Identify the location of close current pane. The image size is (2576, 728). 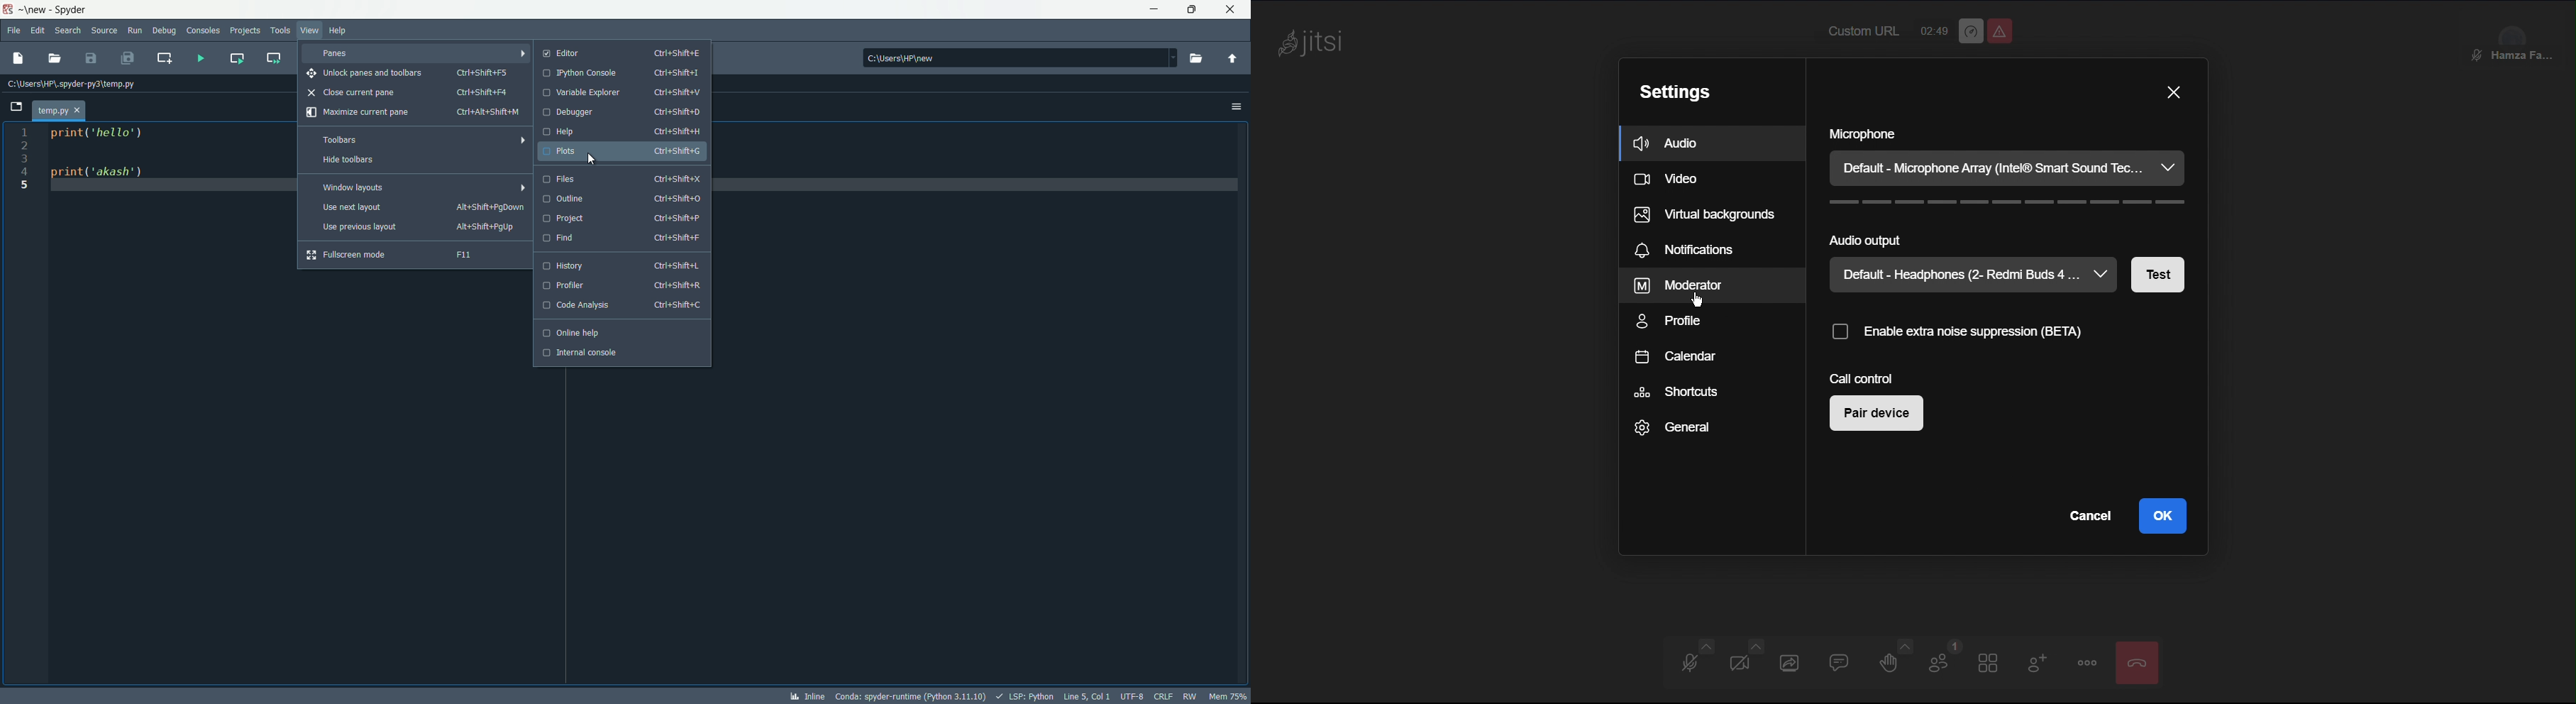
(409, 92).